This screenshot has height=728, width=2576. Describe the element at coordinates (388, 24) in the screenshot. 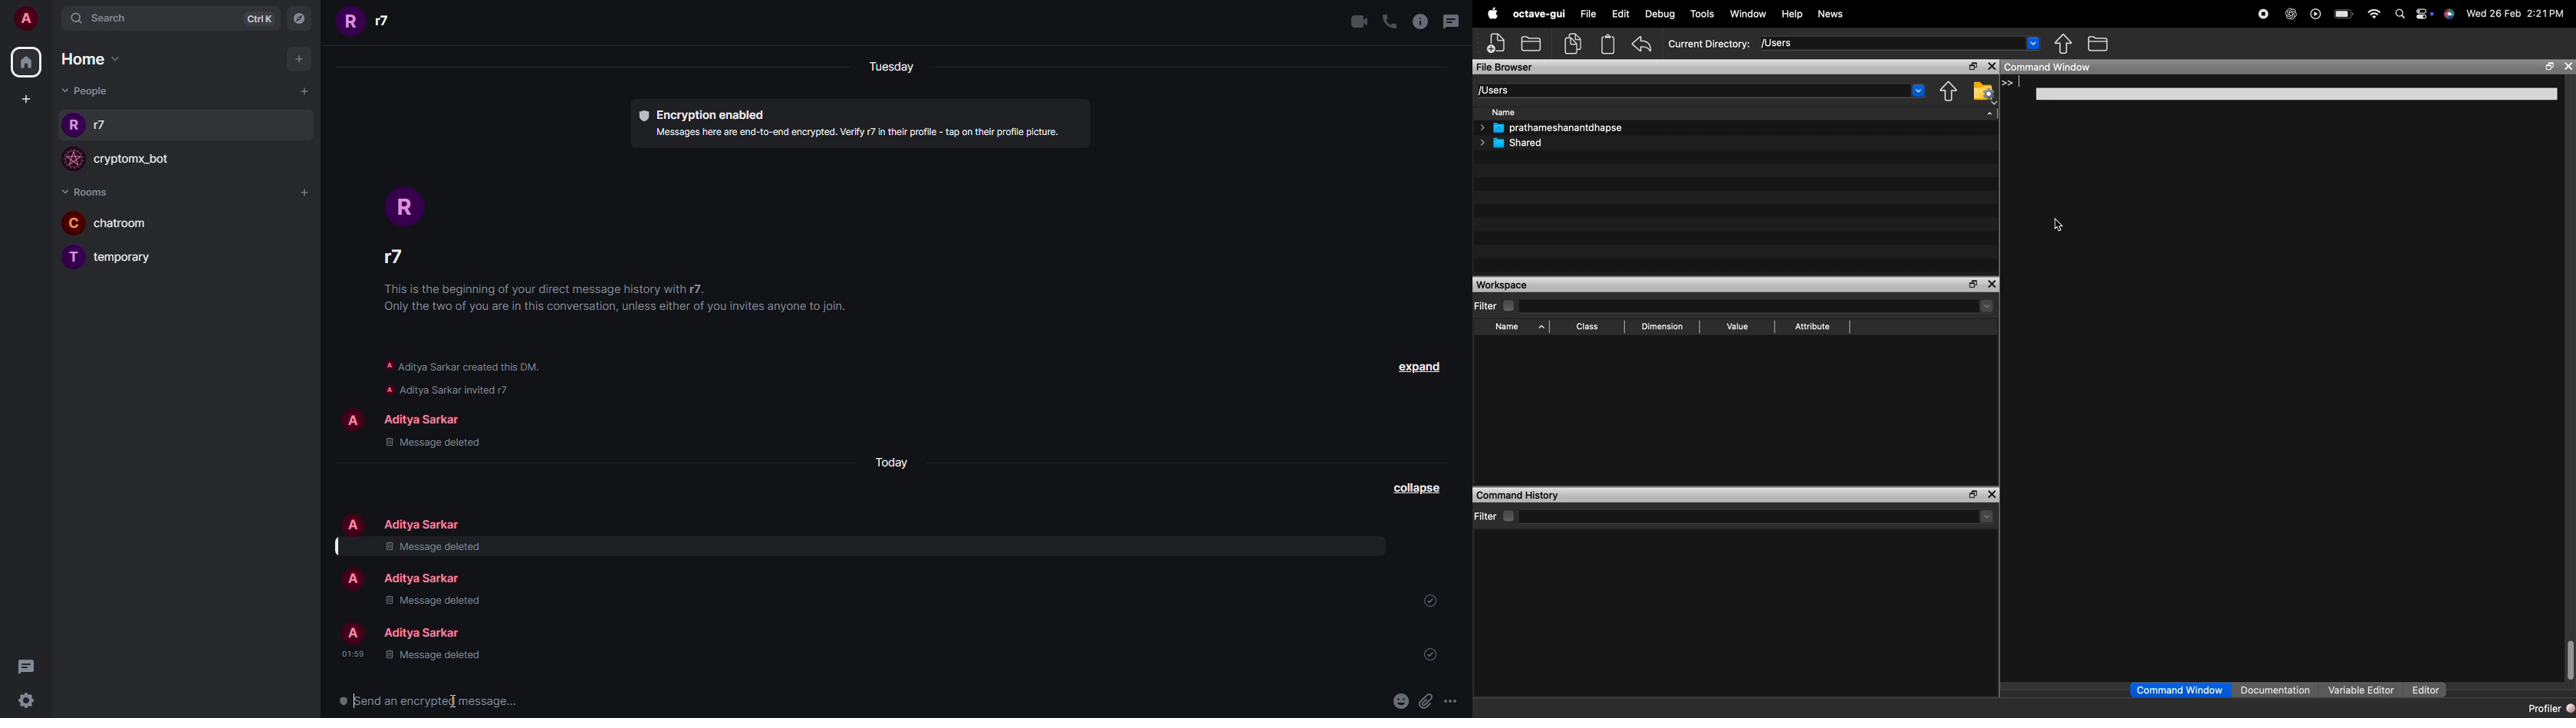

I see `people` at that location.